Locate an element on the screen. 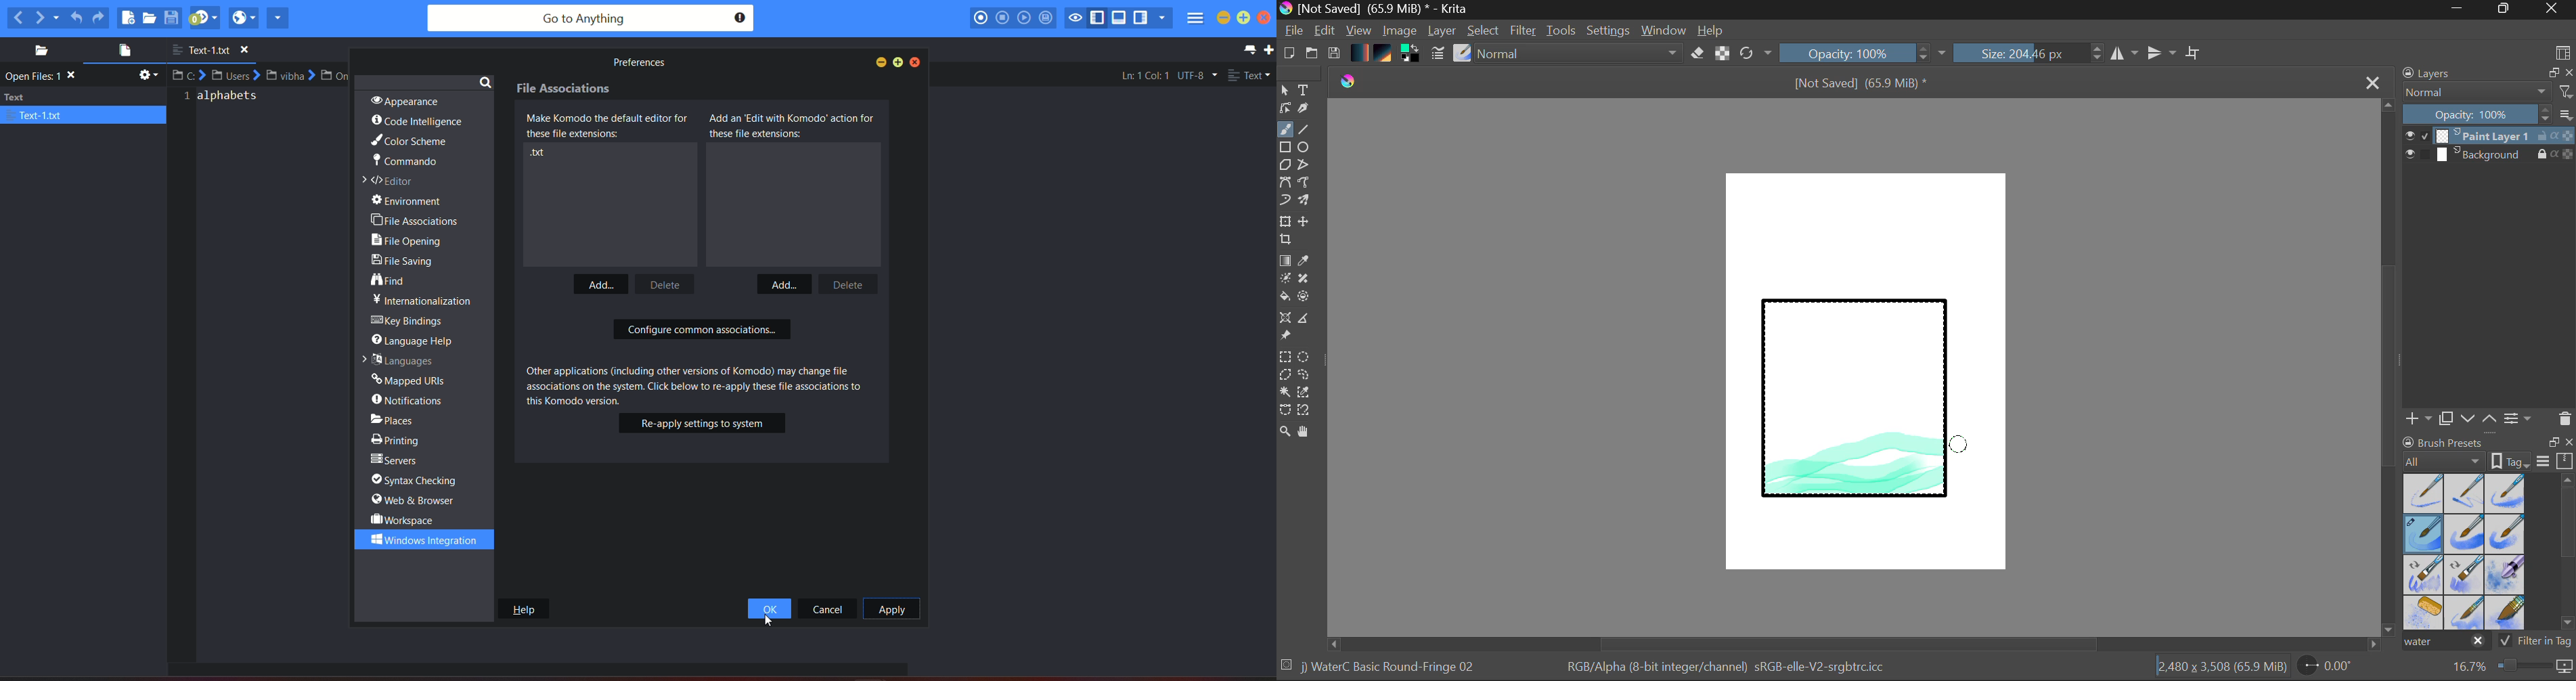  close is located at coordinates (1268, 19).